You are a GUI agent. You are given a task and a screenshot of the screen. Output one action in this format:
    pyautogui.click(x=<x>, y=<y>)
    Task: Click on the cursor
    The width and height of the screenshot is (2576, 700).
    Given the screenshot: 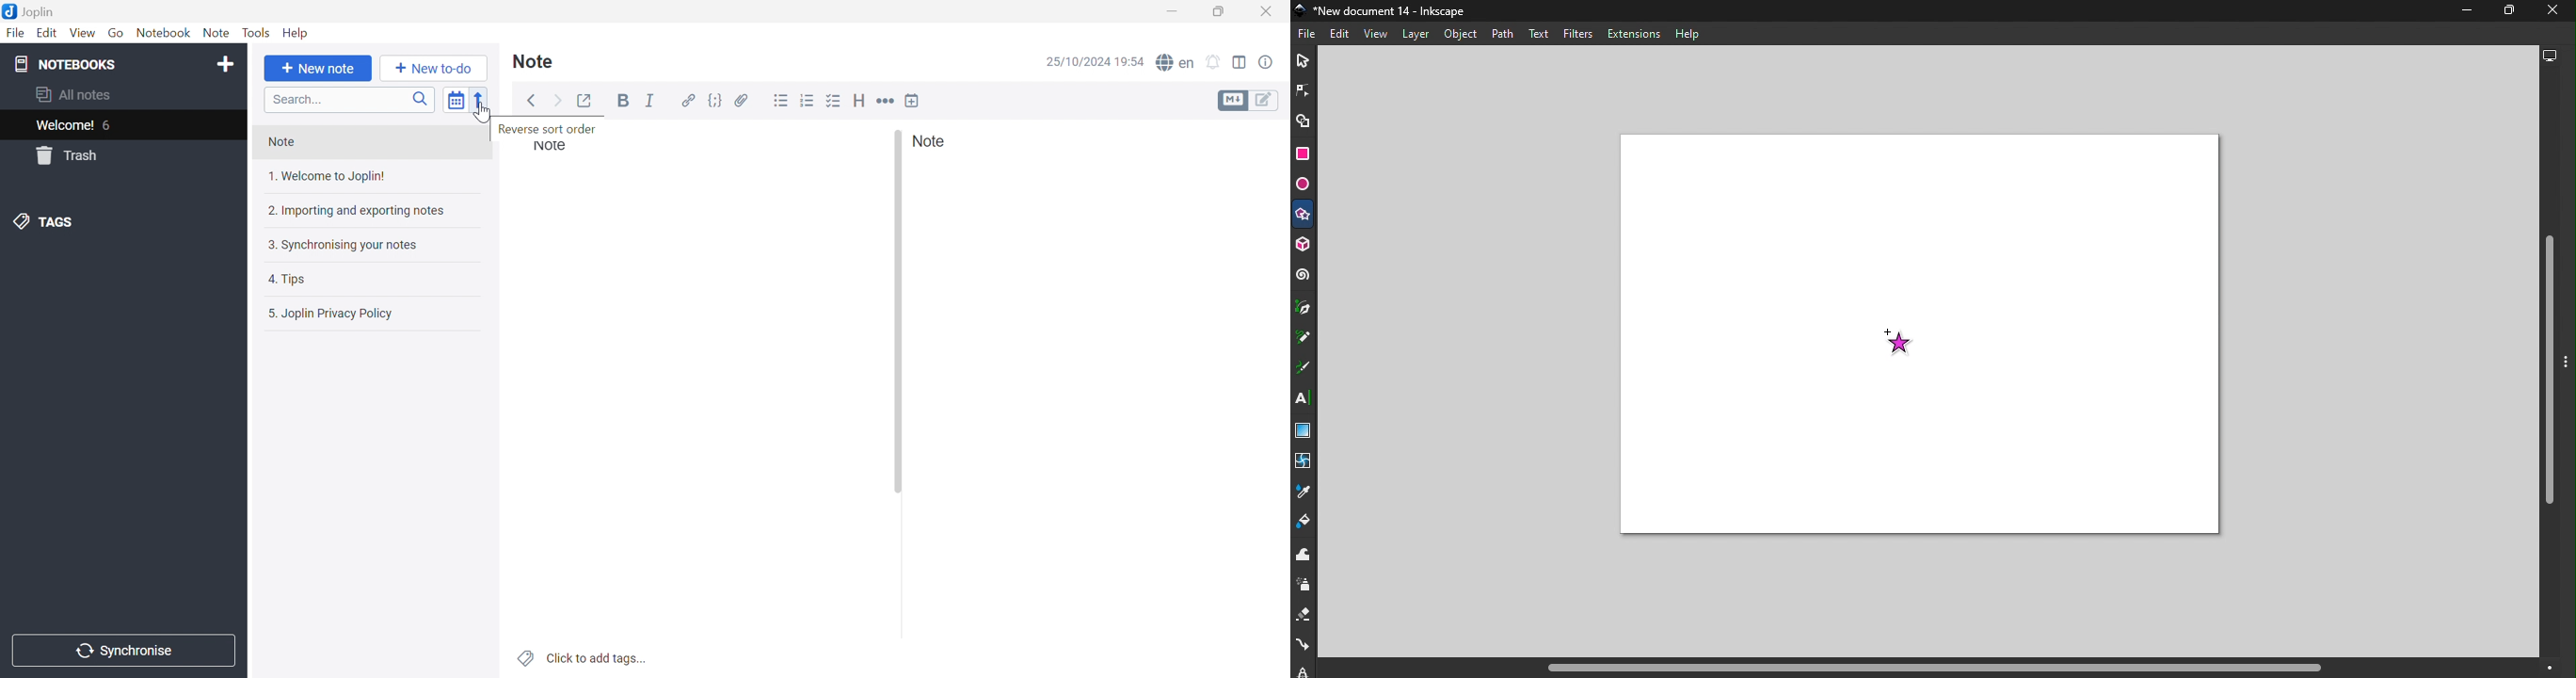 What is the action you would take?
    pyautogui.click(x=484, y=115)
    